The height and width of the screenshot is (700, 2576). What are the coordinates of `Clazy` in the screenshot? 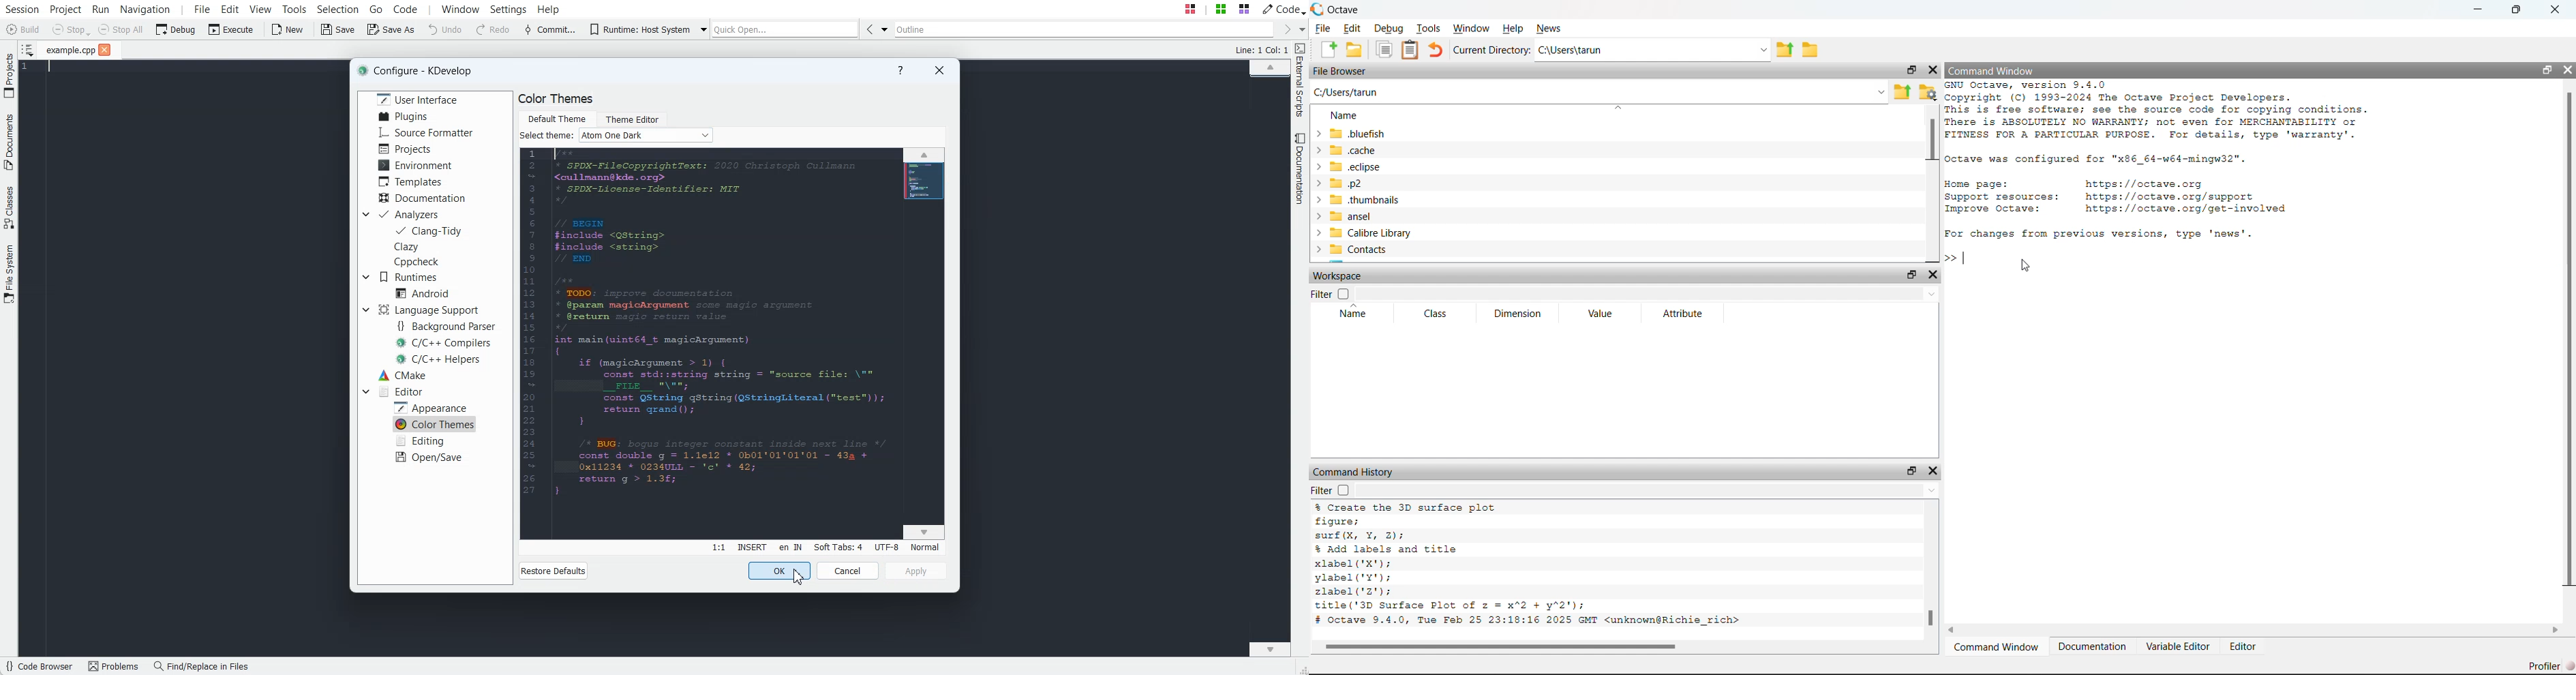 It's located at (420, 246).